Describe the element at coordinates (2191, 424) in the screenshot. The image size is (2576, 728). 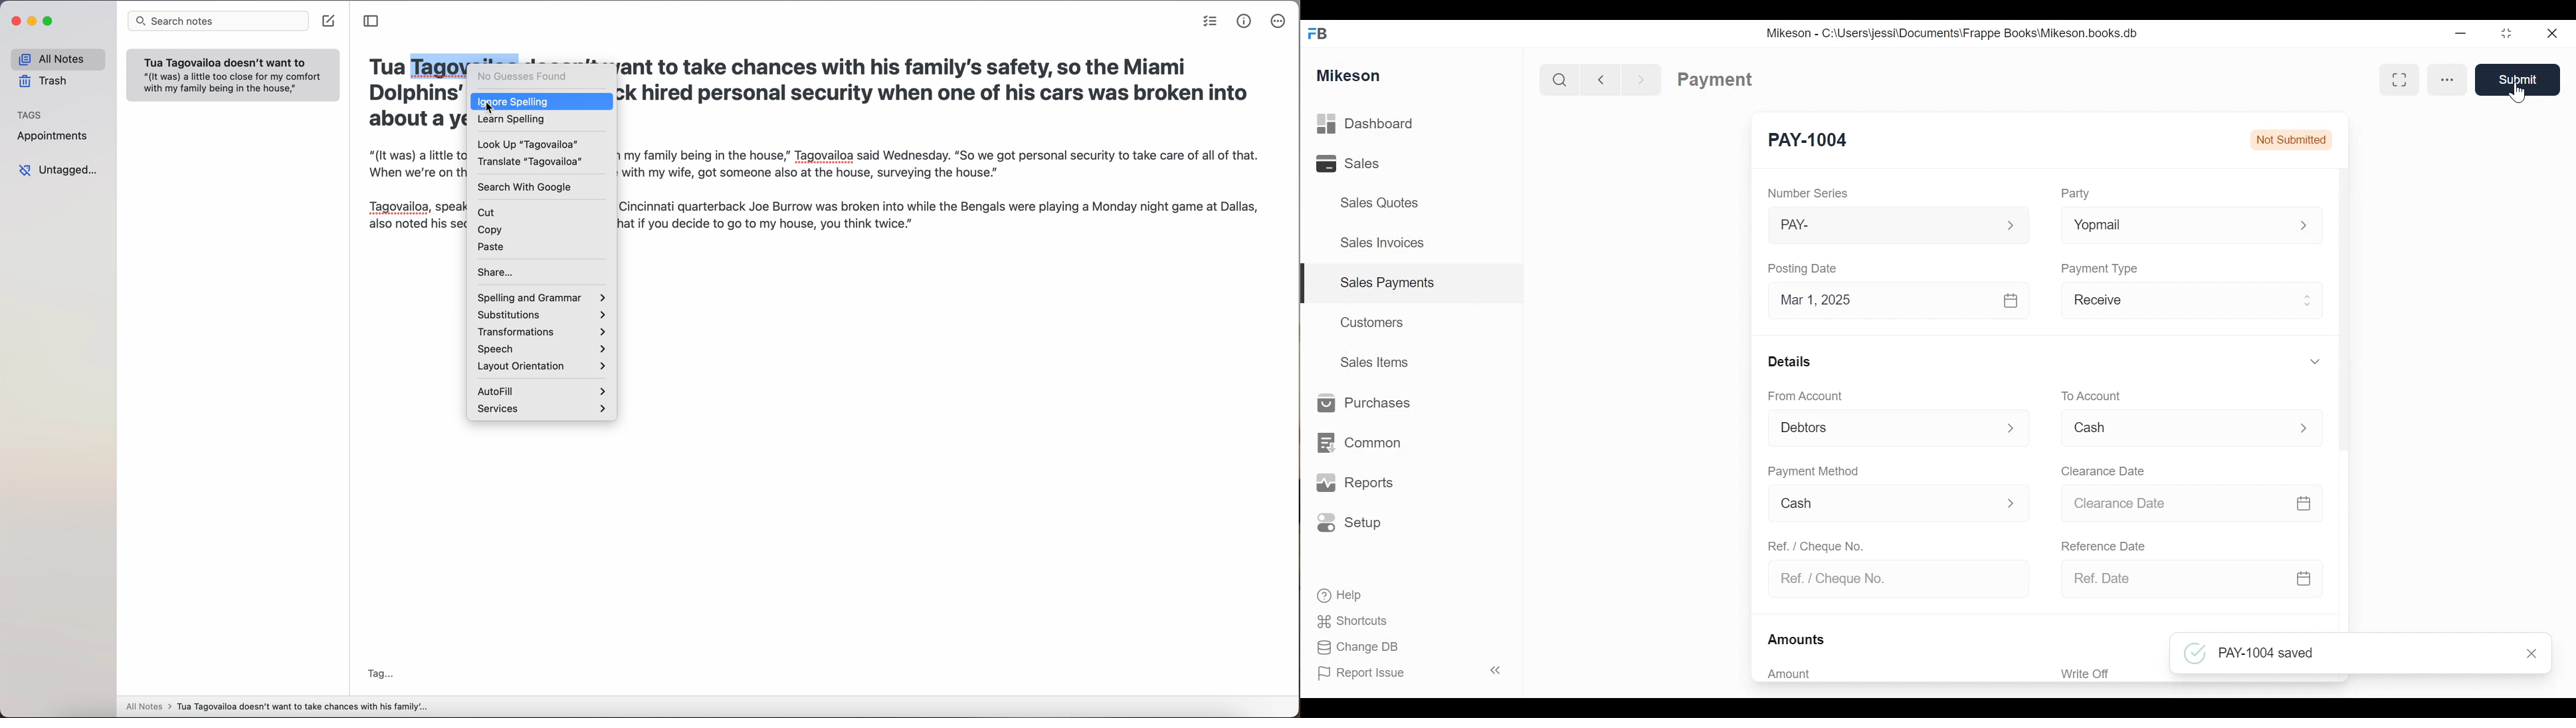
I see `` at that location.